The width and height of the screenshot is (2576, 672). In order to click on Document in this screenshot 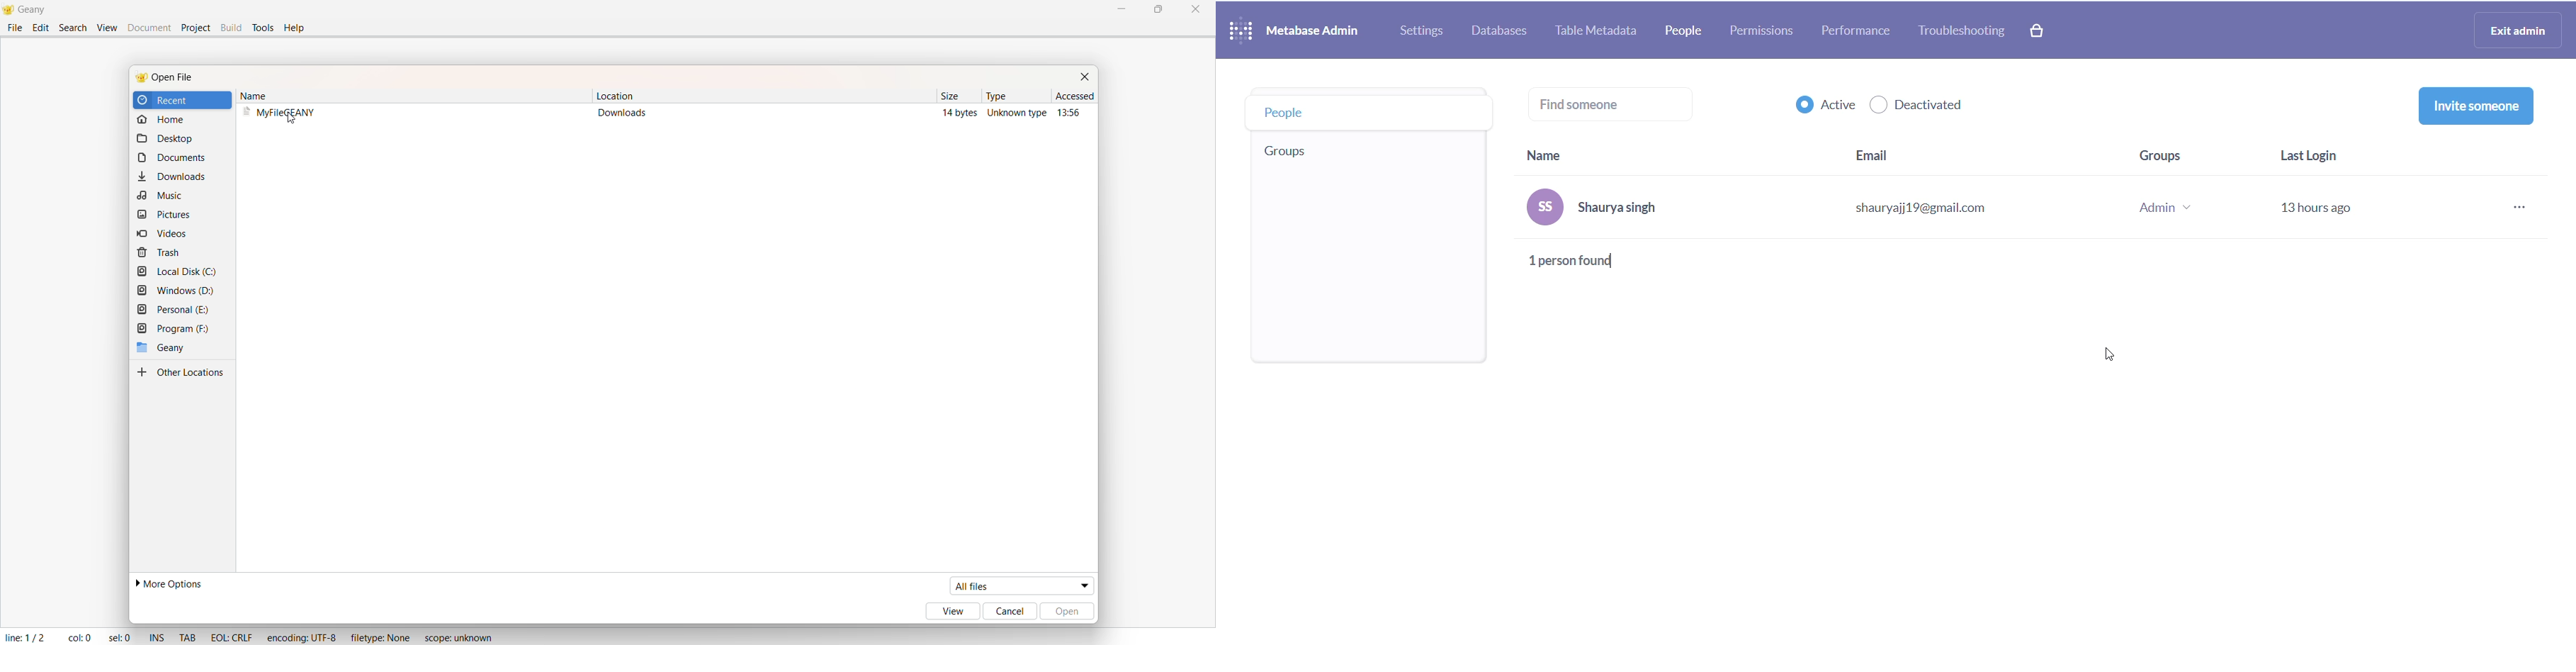, I will do `click(149, 28)`.